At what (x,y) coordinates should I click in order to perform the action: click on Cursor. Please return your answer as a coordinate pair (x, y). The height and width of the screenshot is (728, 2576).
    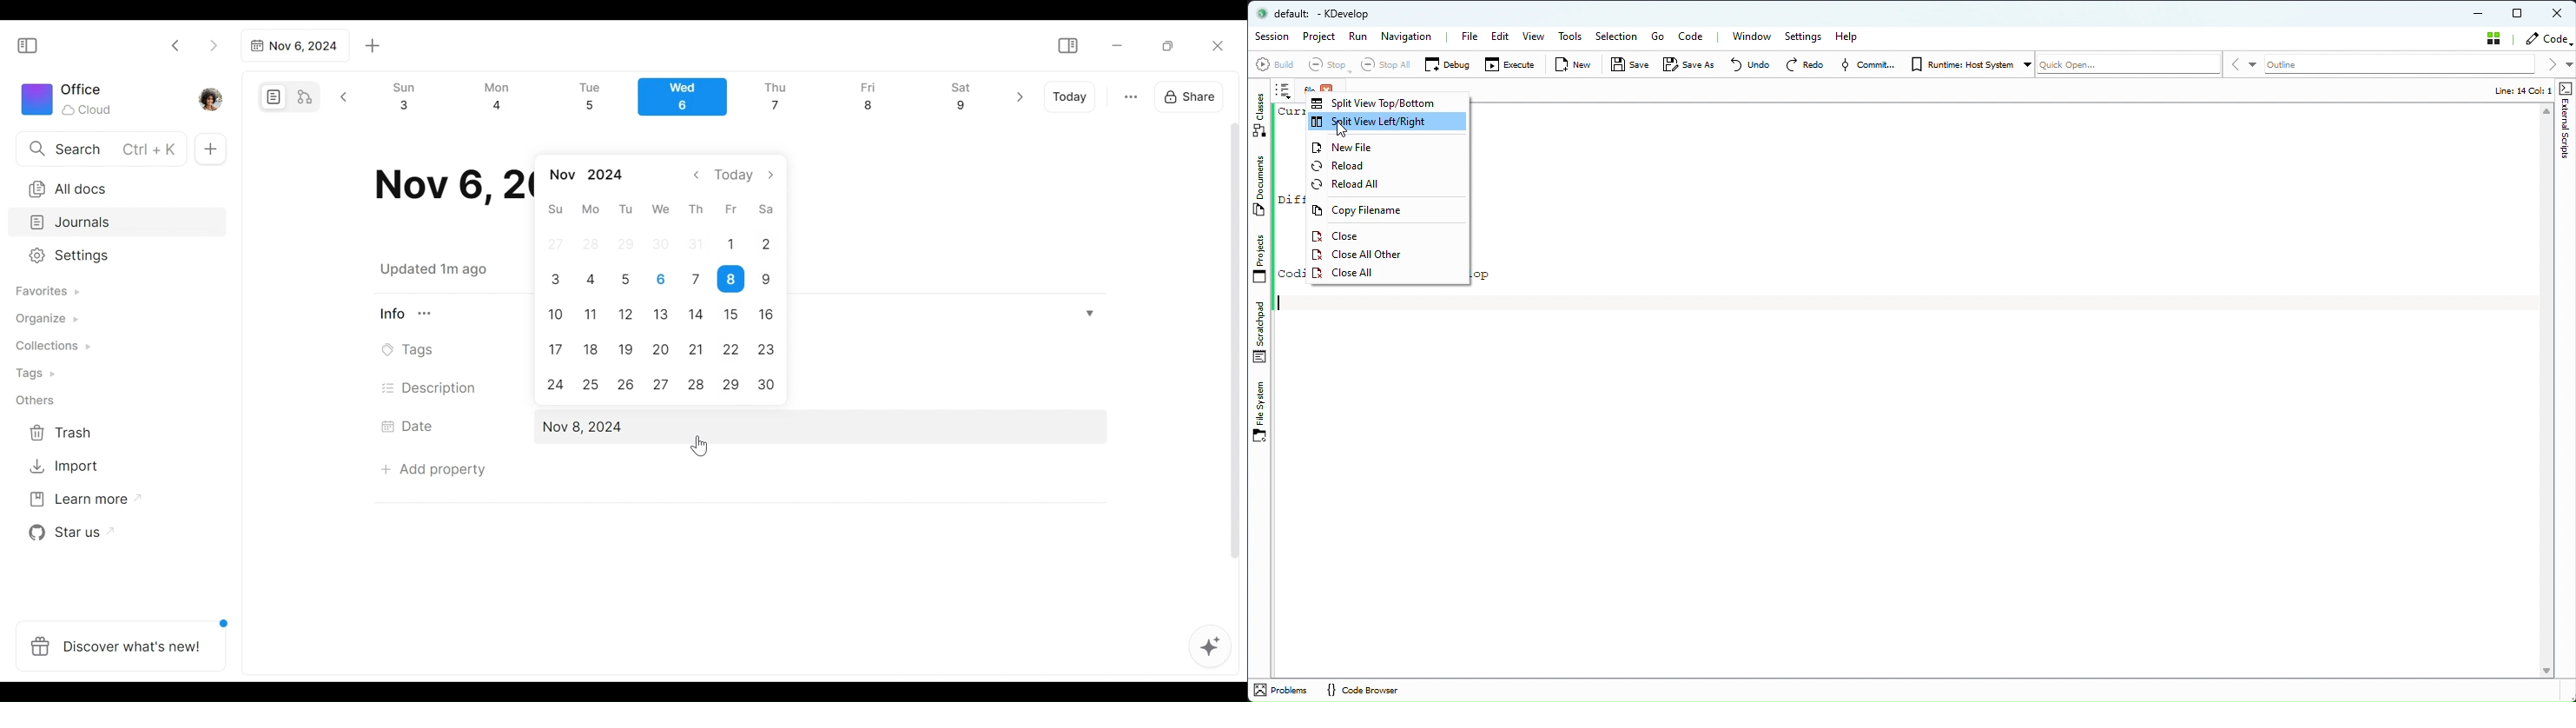
    Looking at the image, I should click on (1342, 129).